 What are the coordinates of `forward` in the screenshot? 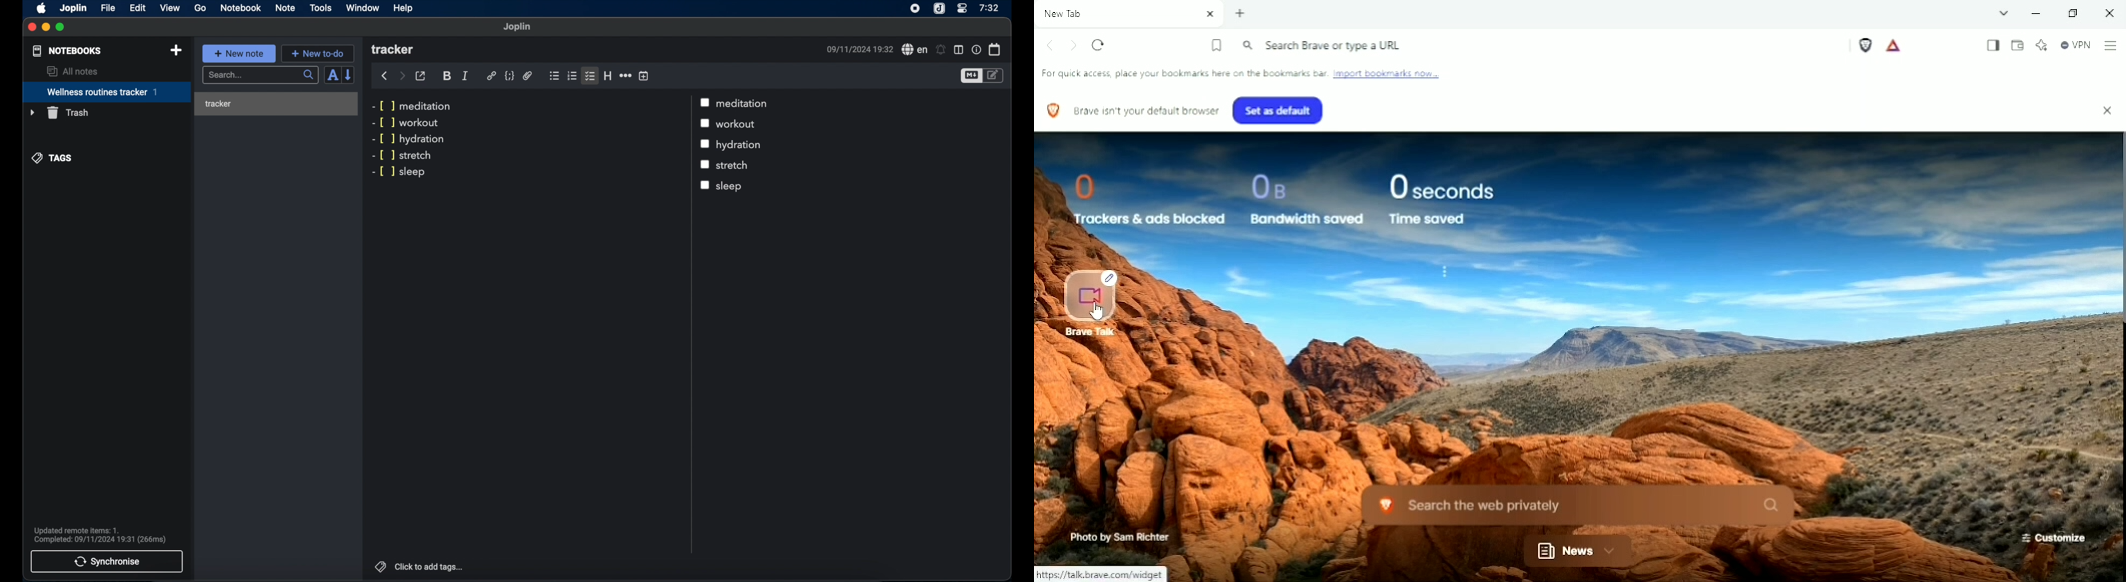 It's located at (402, 75).